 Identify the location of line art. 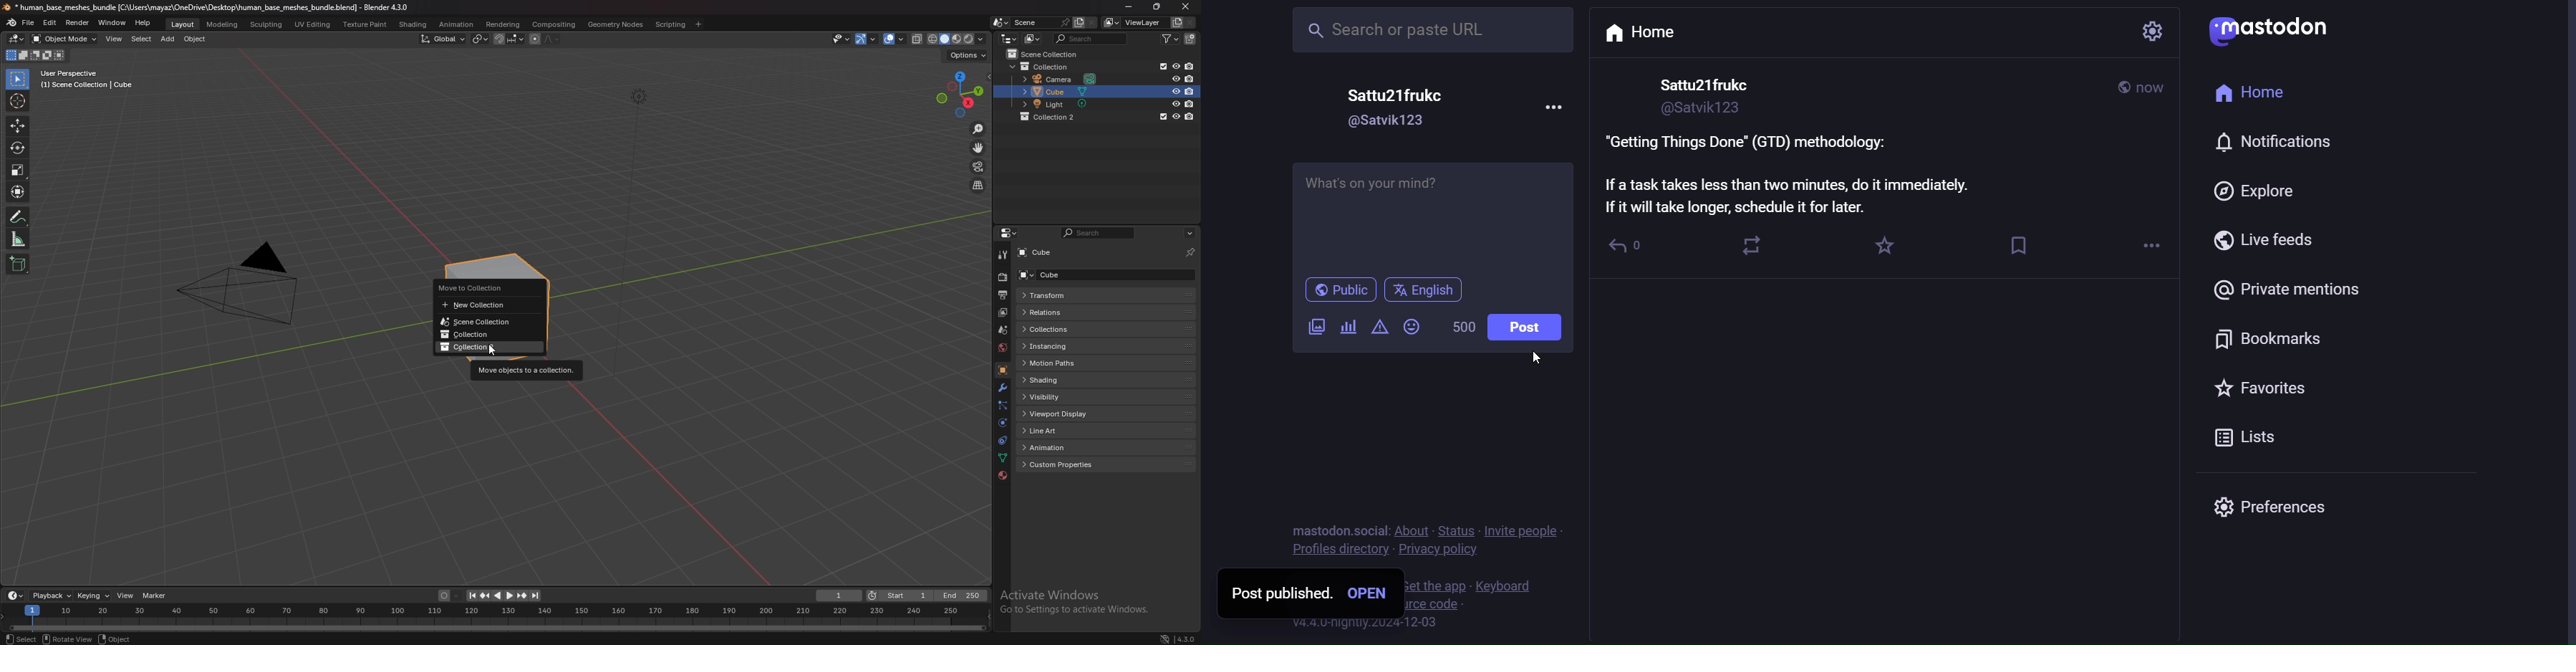
(1064, 431).